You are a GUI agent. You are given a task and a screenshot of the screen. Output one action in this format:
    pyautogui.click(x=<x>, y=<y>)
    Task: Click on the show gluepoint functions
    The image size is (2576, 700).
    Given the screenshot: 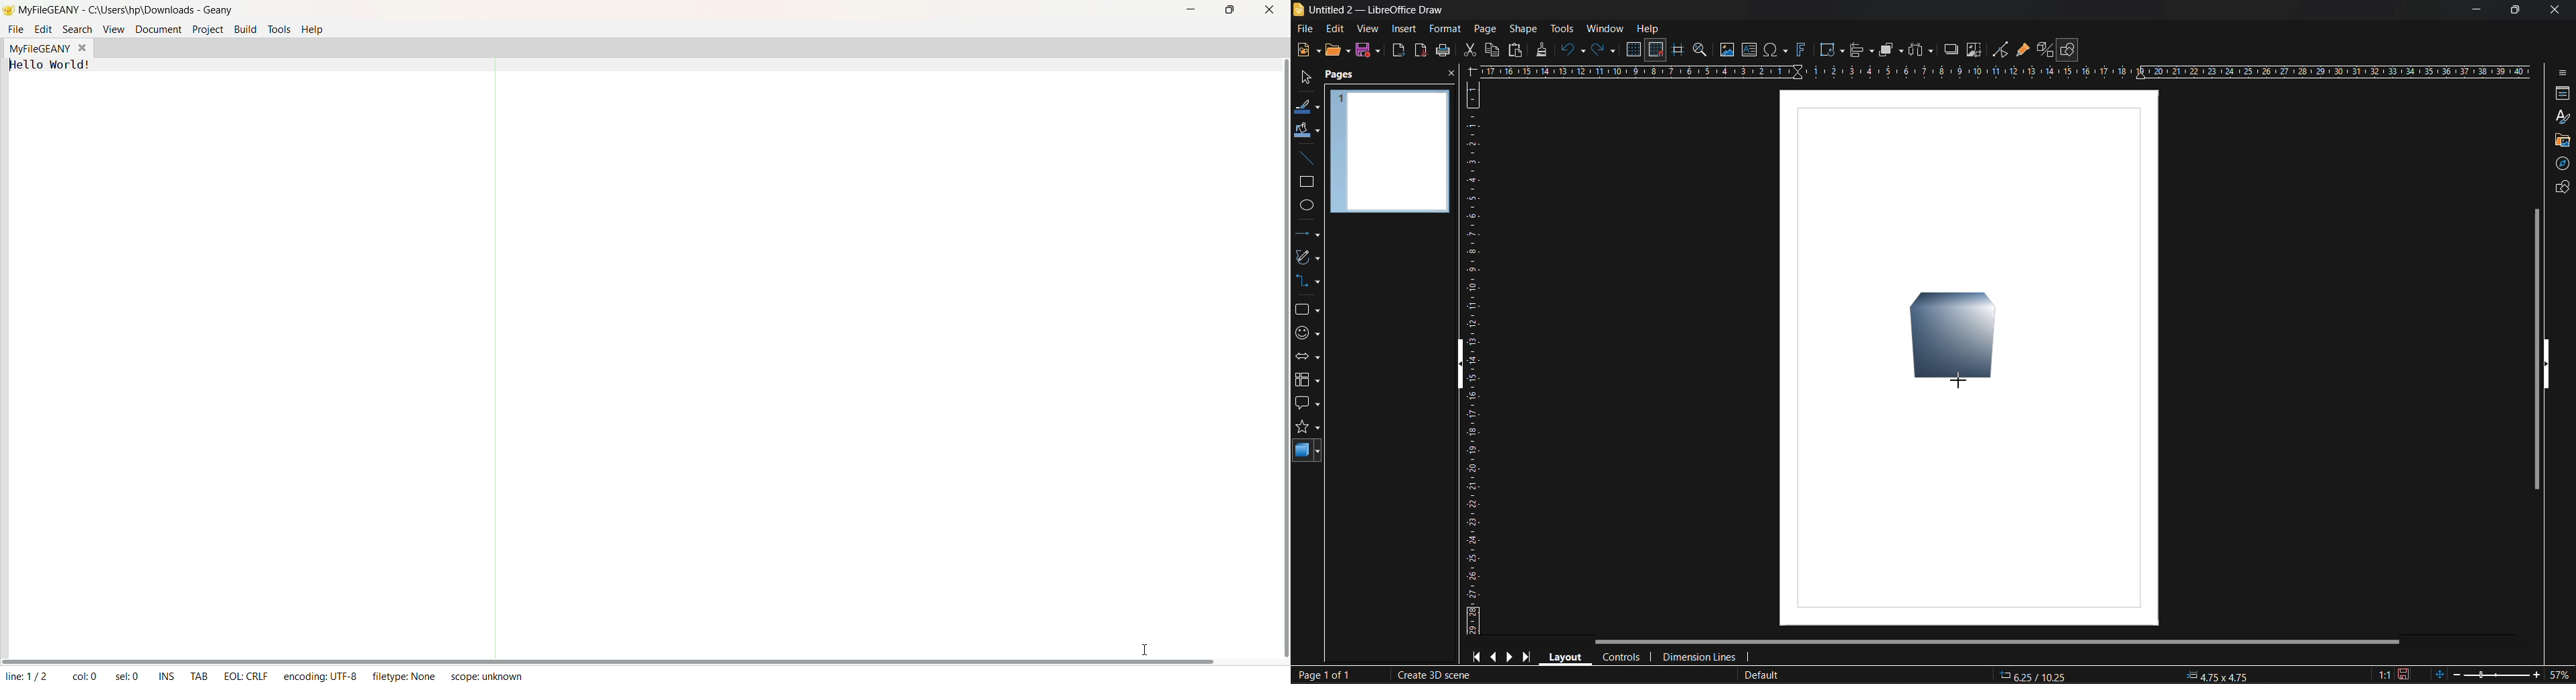 What is the action you would take?
    pyautogui.click(x=2023, y=50)
    